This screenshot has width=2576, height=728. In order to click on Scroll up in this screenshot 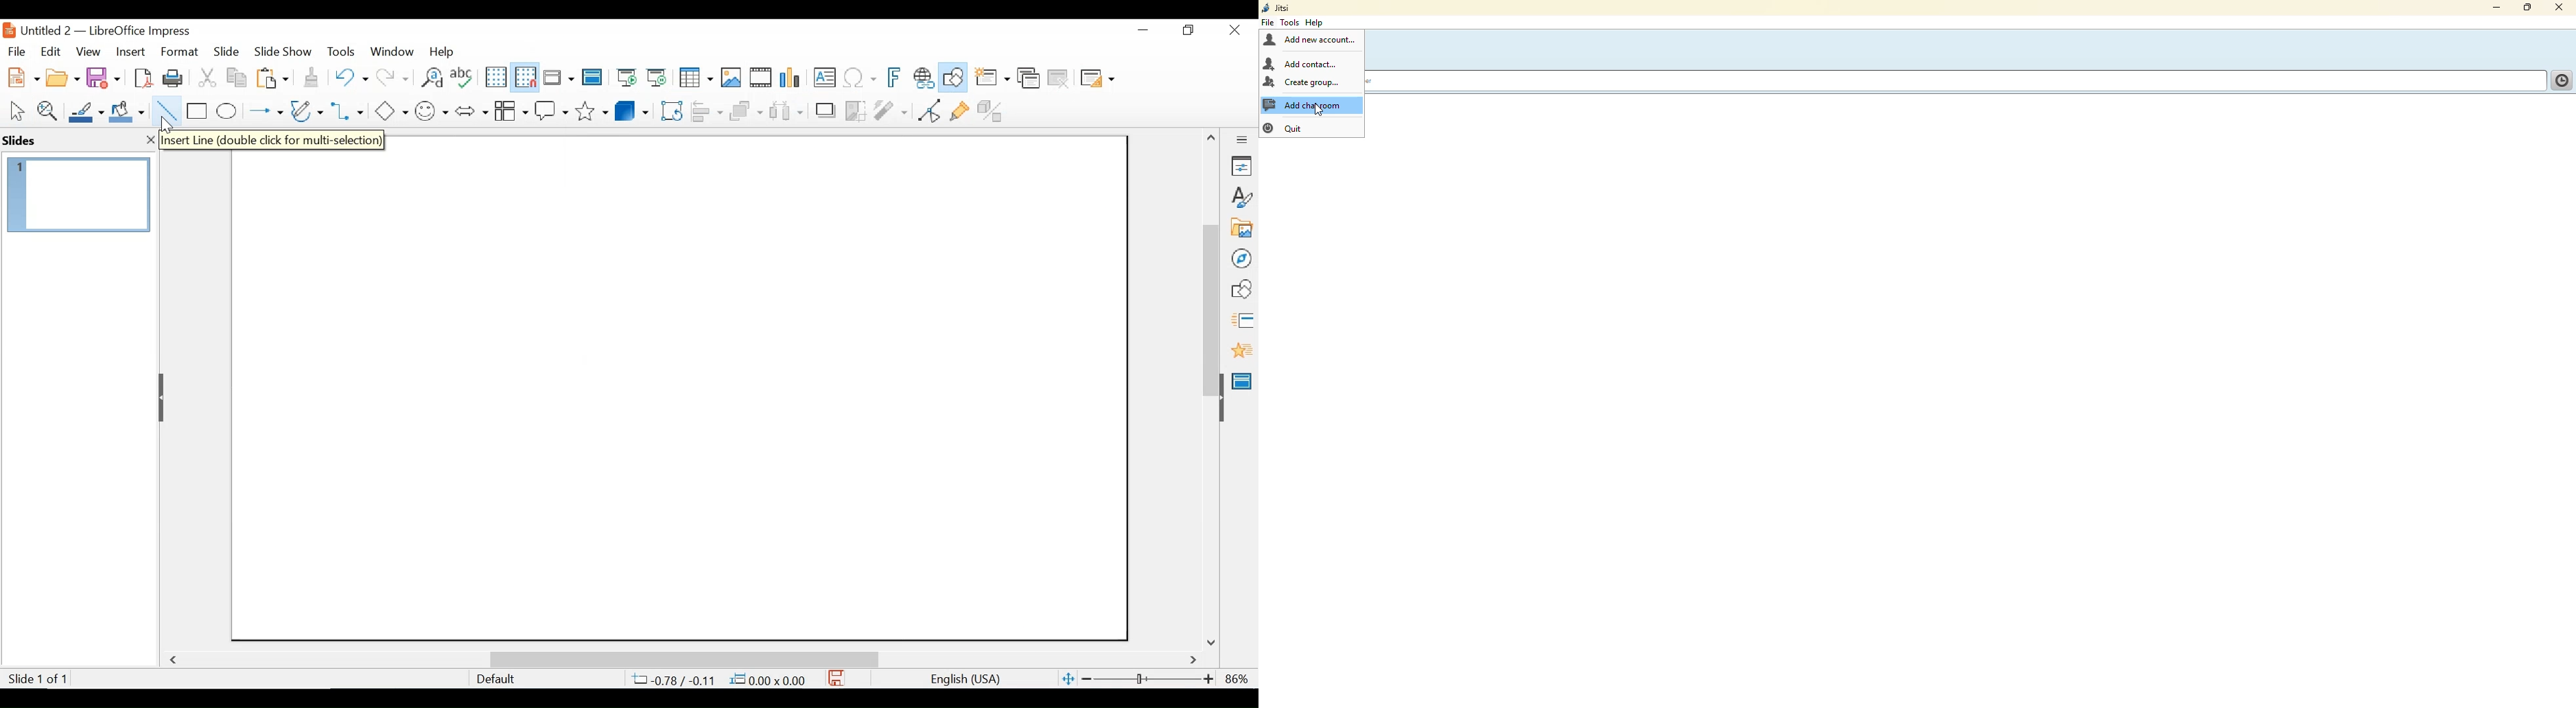, I will do `click(1212, 138)`.